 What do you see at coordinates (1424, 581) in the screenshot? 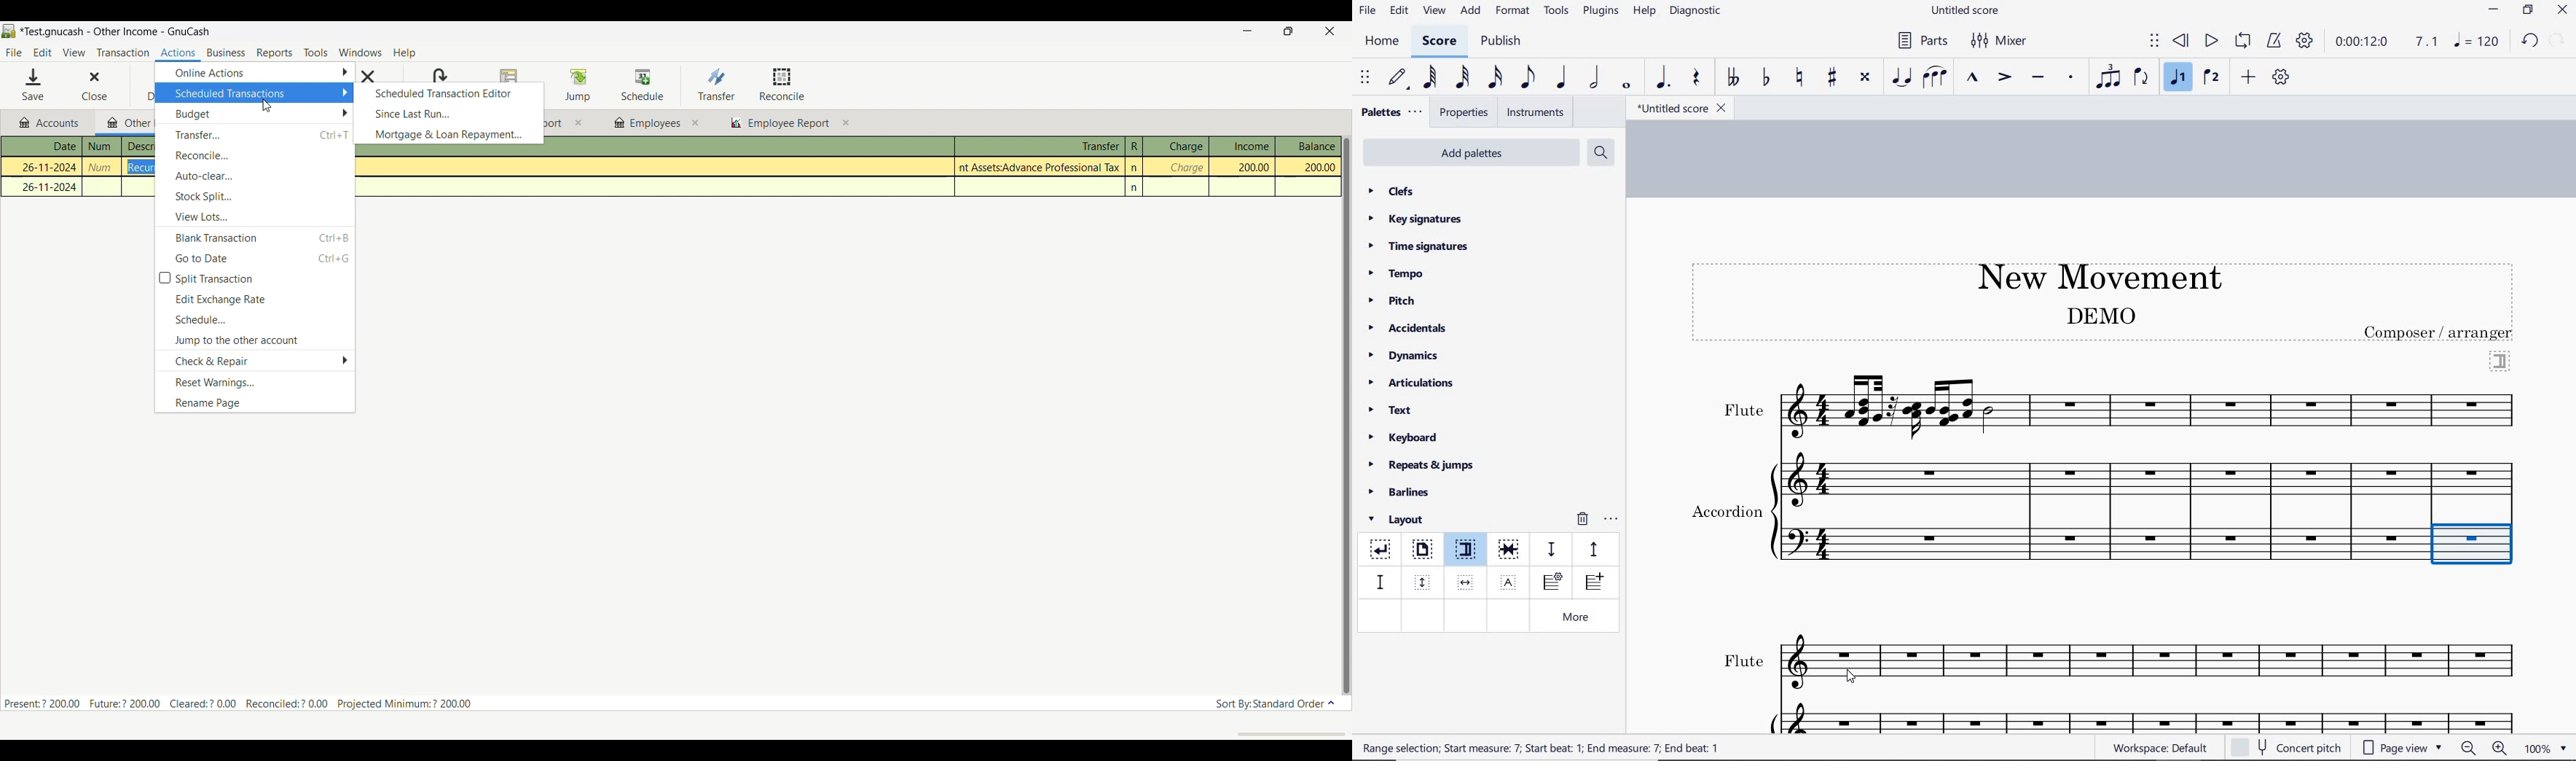
I see `insert vertical frame` at bounding box center [1424, 581].